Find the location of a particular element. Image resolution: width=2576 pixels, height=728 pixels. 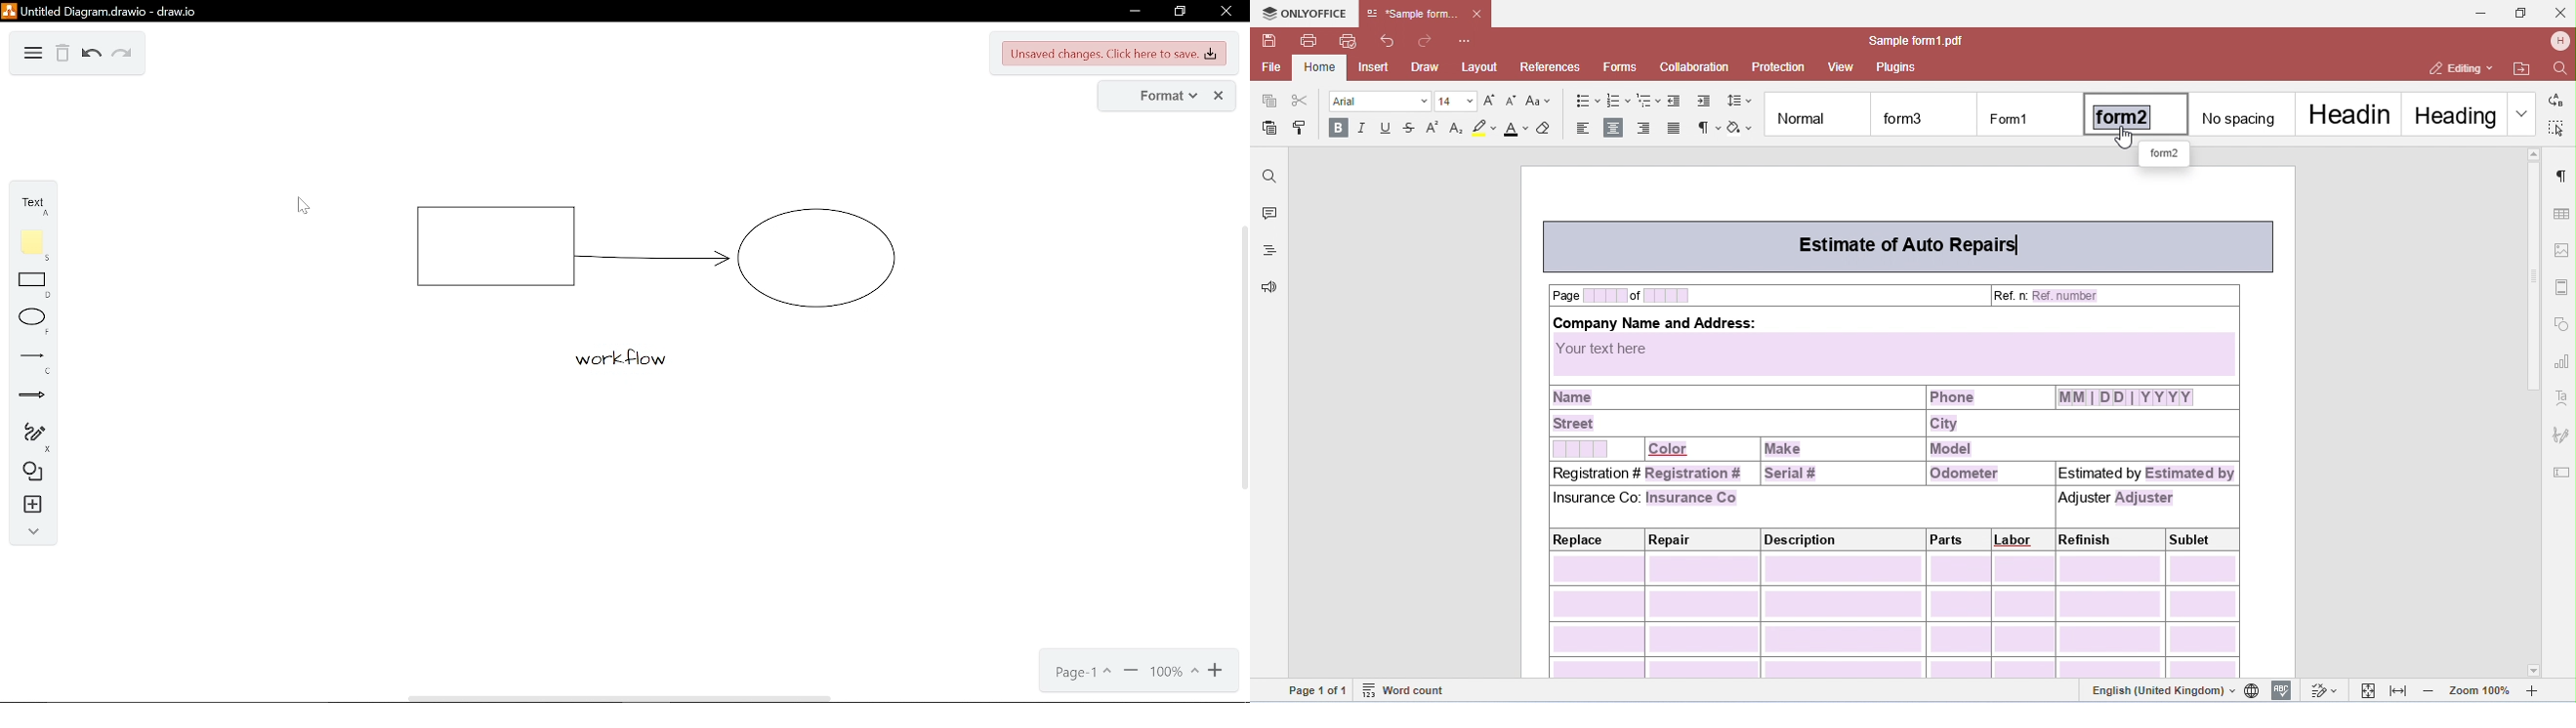

close is located at coordinates (1229, 11).